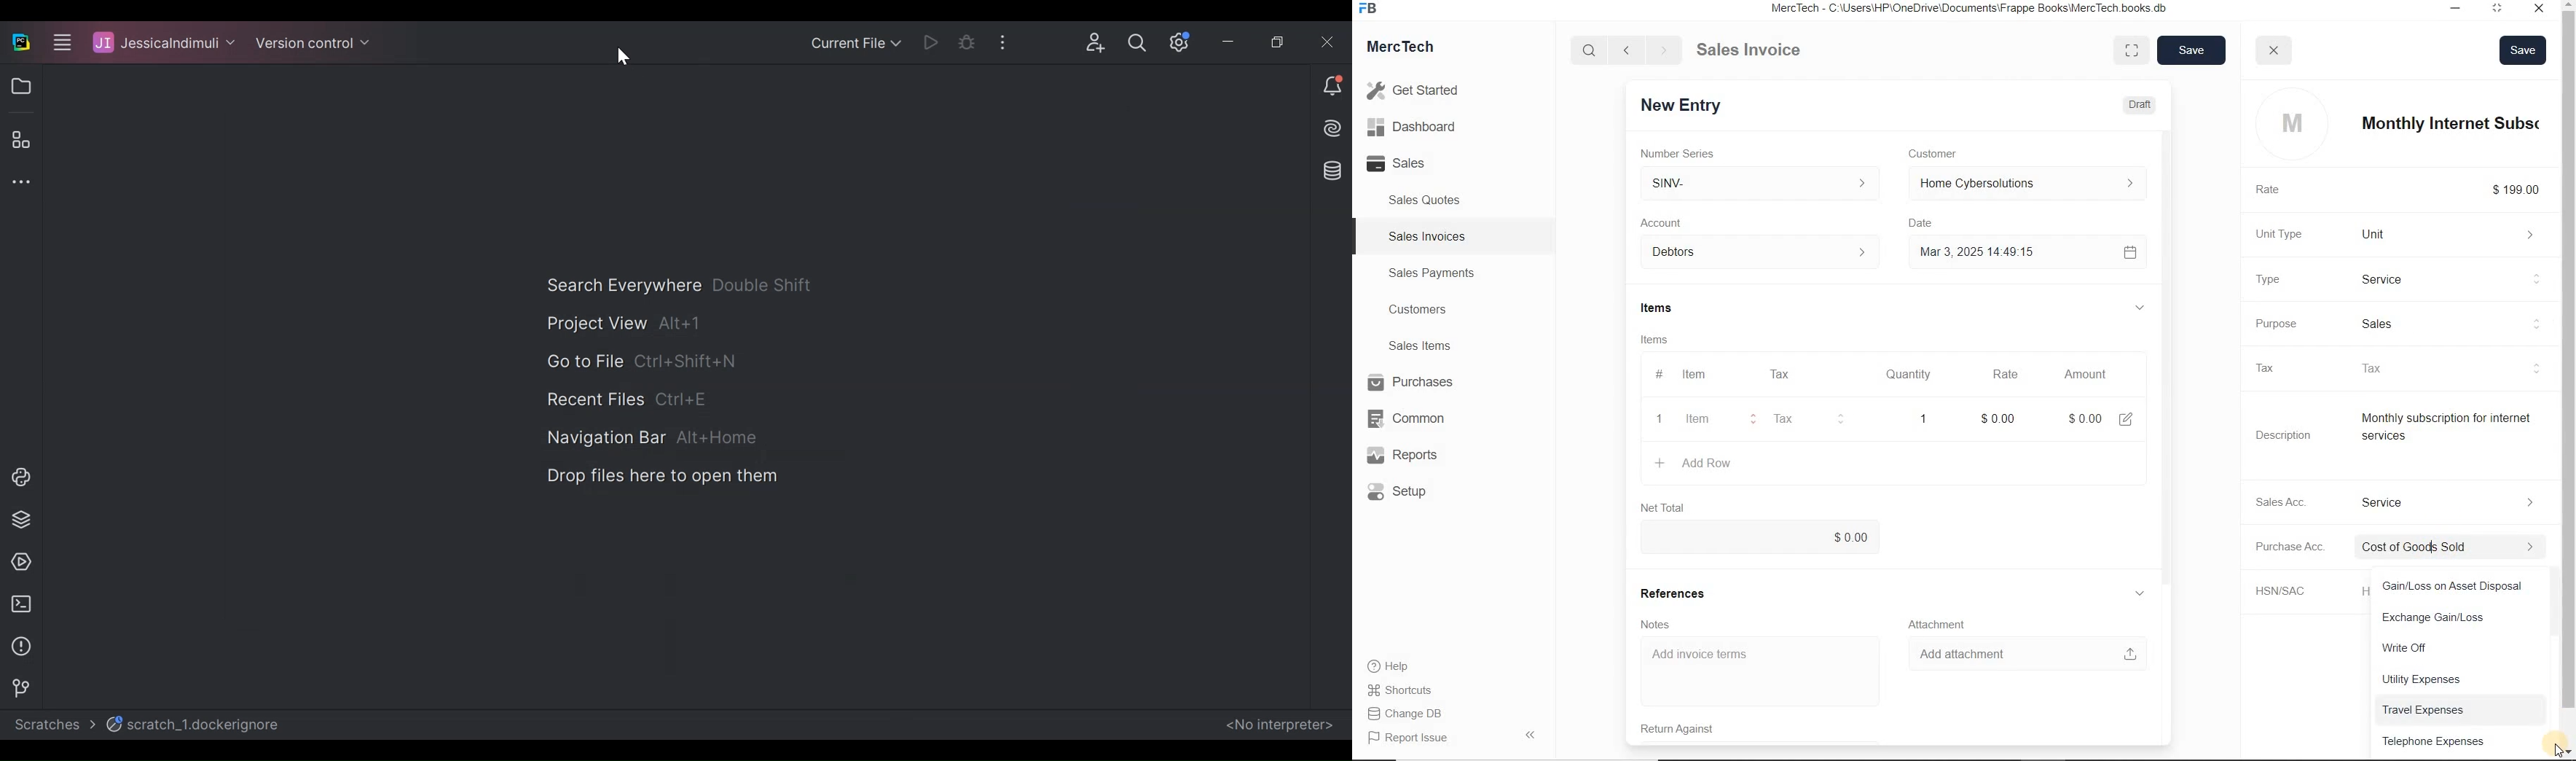 The width and height of the screenshot is (2576, 784). Describe the element at coordinates (1413, 491) in the screenshot. I see `Setup` at that location.